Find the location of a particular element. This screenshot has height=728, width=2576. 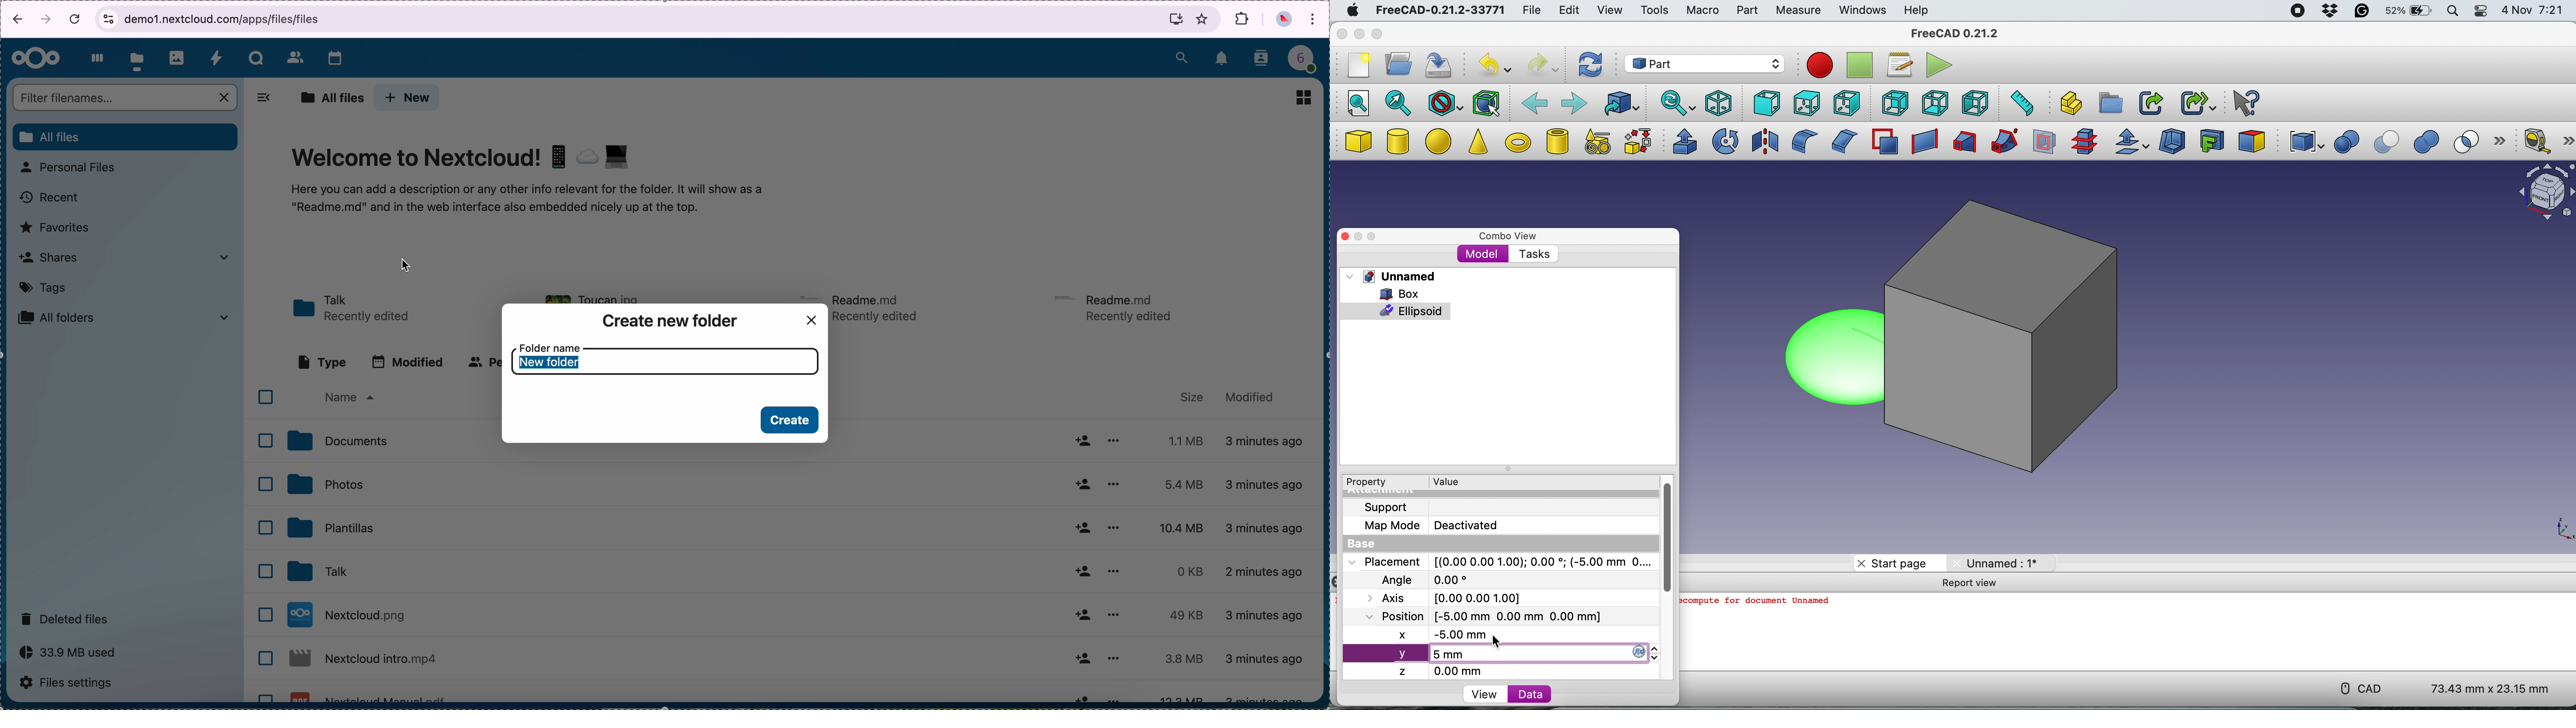

5.4 MB is located at coordinates (1176, 485).